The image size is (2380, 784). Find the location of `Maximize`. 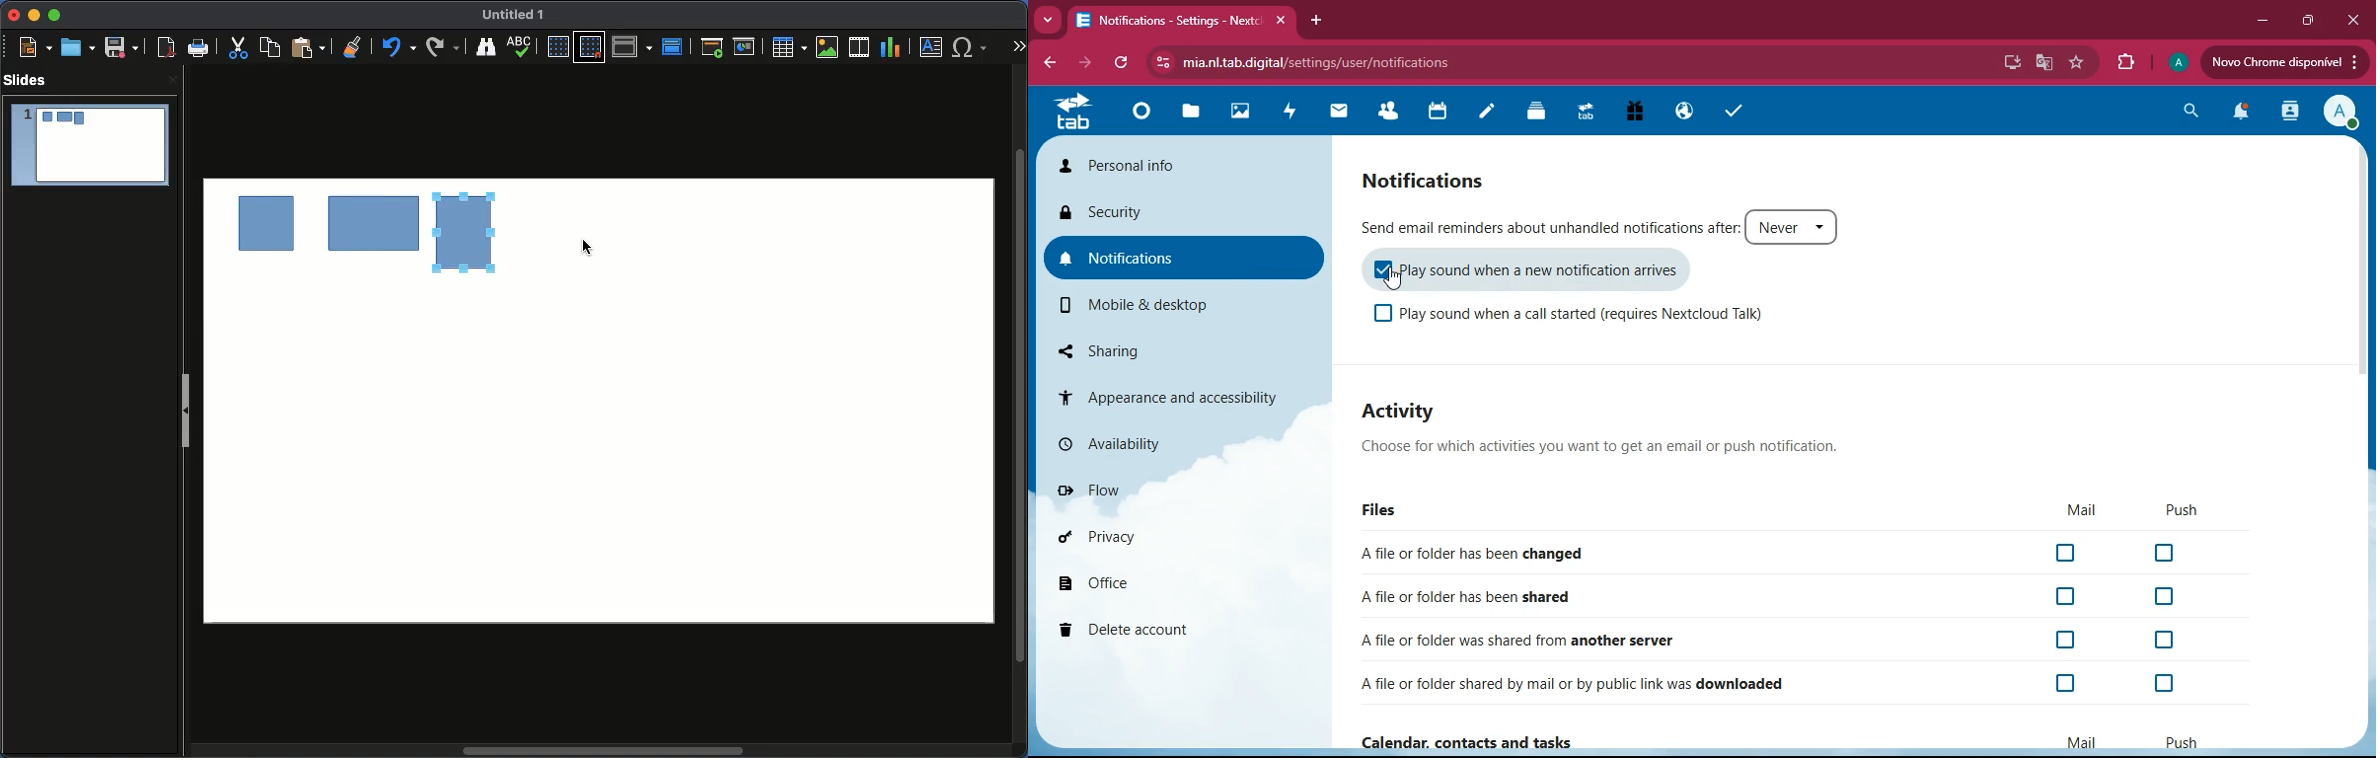

Maximize is located at coordinates (56, 15).